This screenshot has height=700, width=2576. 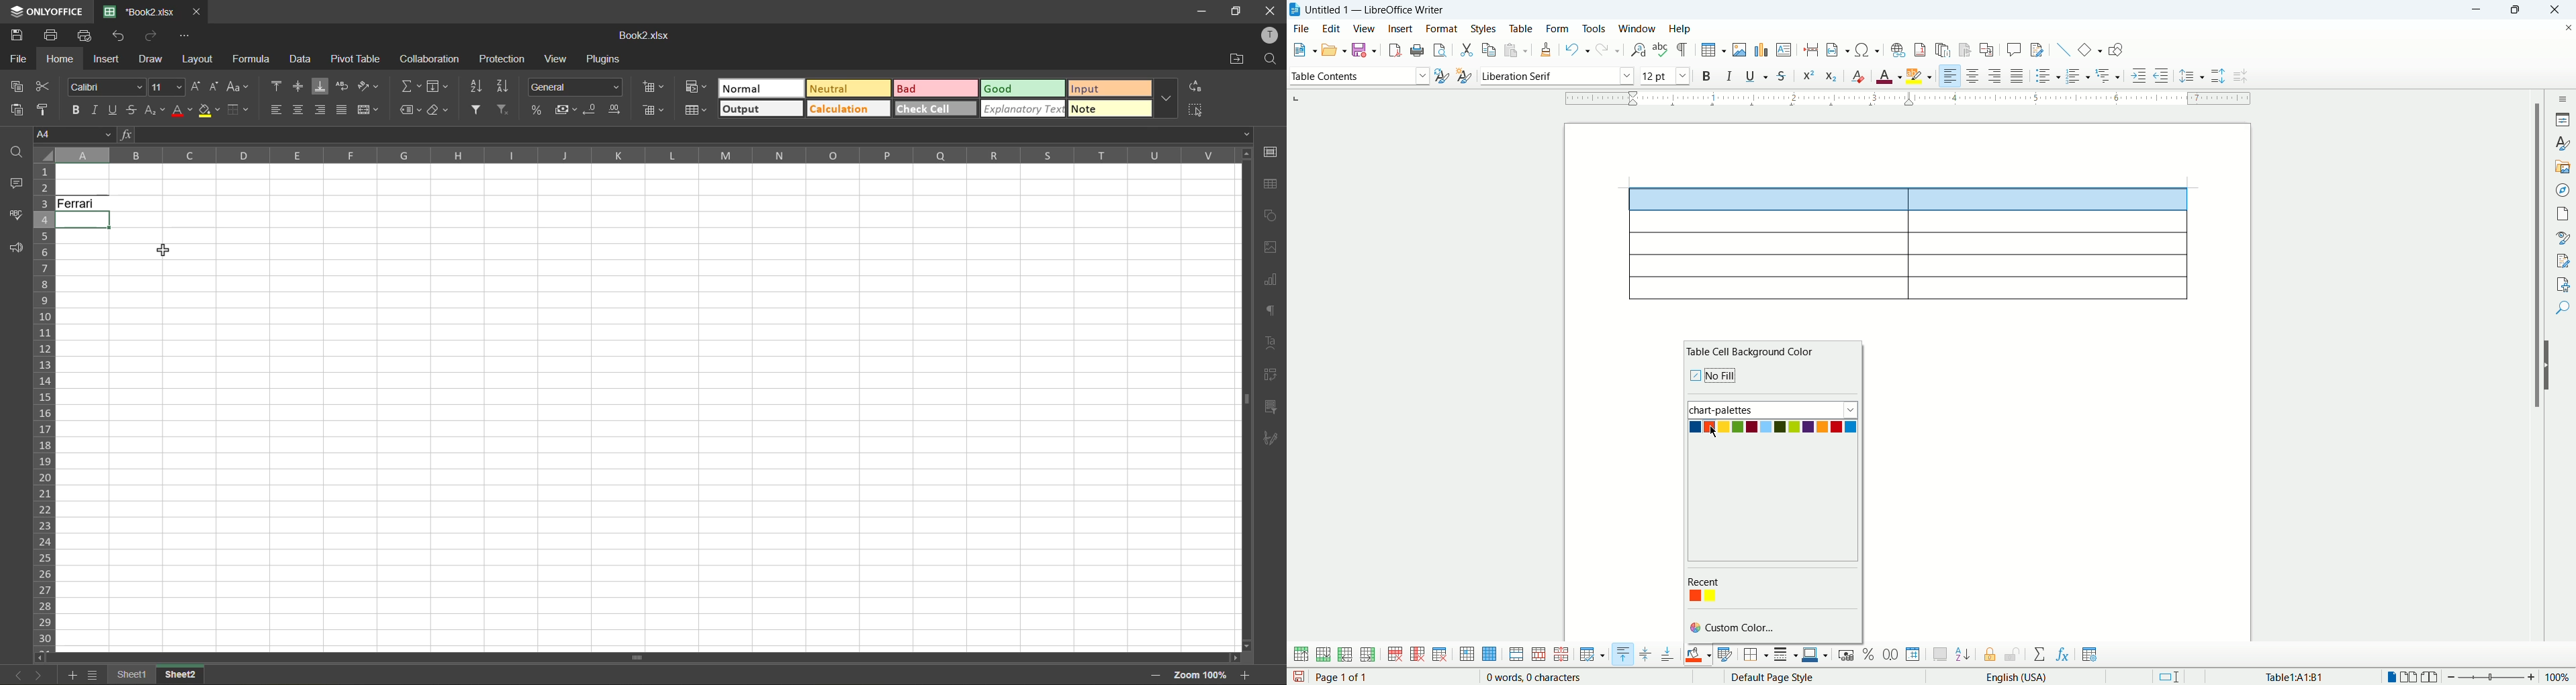 What do you see at coordinates (1489, 655) in the screenshot?
I see `select table` at bounding box center [1489, 655].